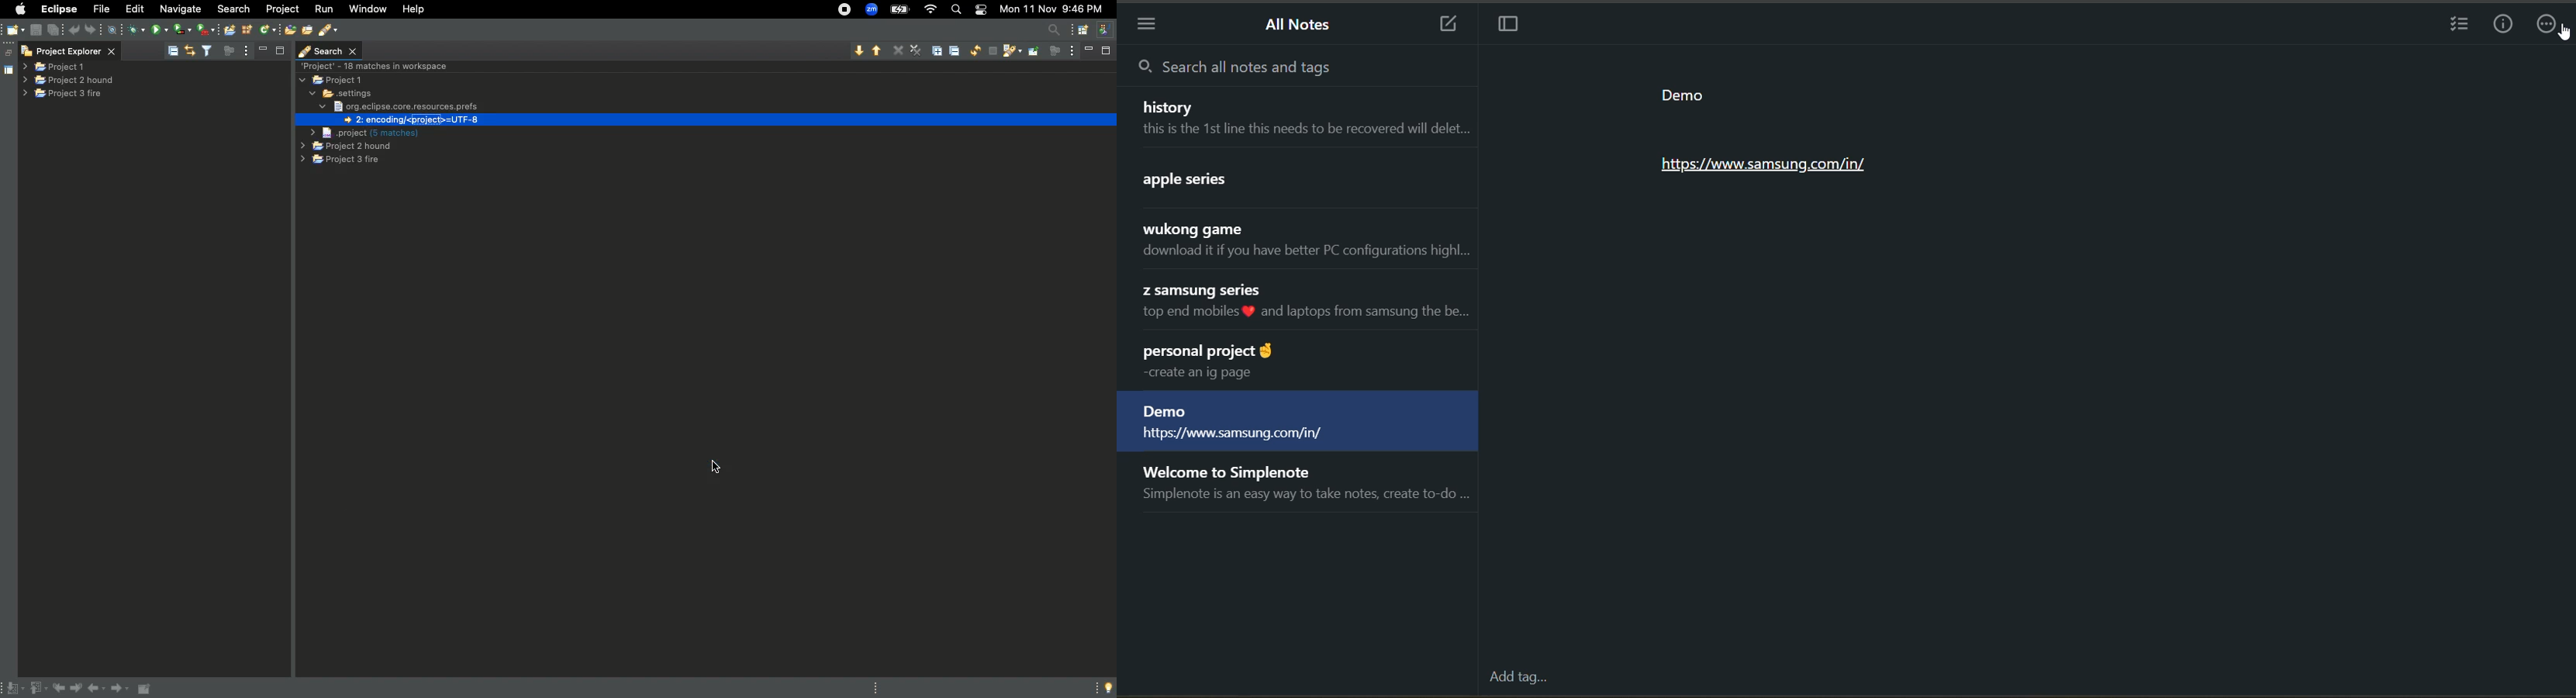 The height and width of the screenshot is (700, 2576). Describe the element at coordinates (1298, 181) in the screenshot. I see `note title and preview` at that location.